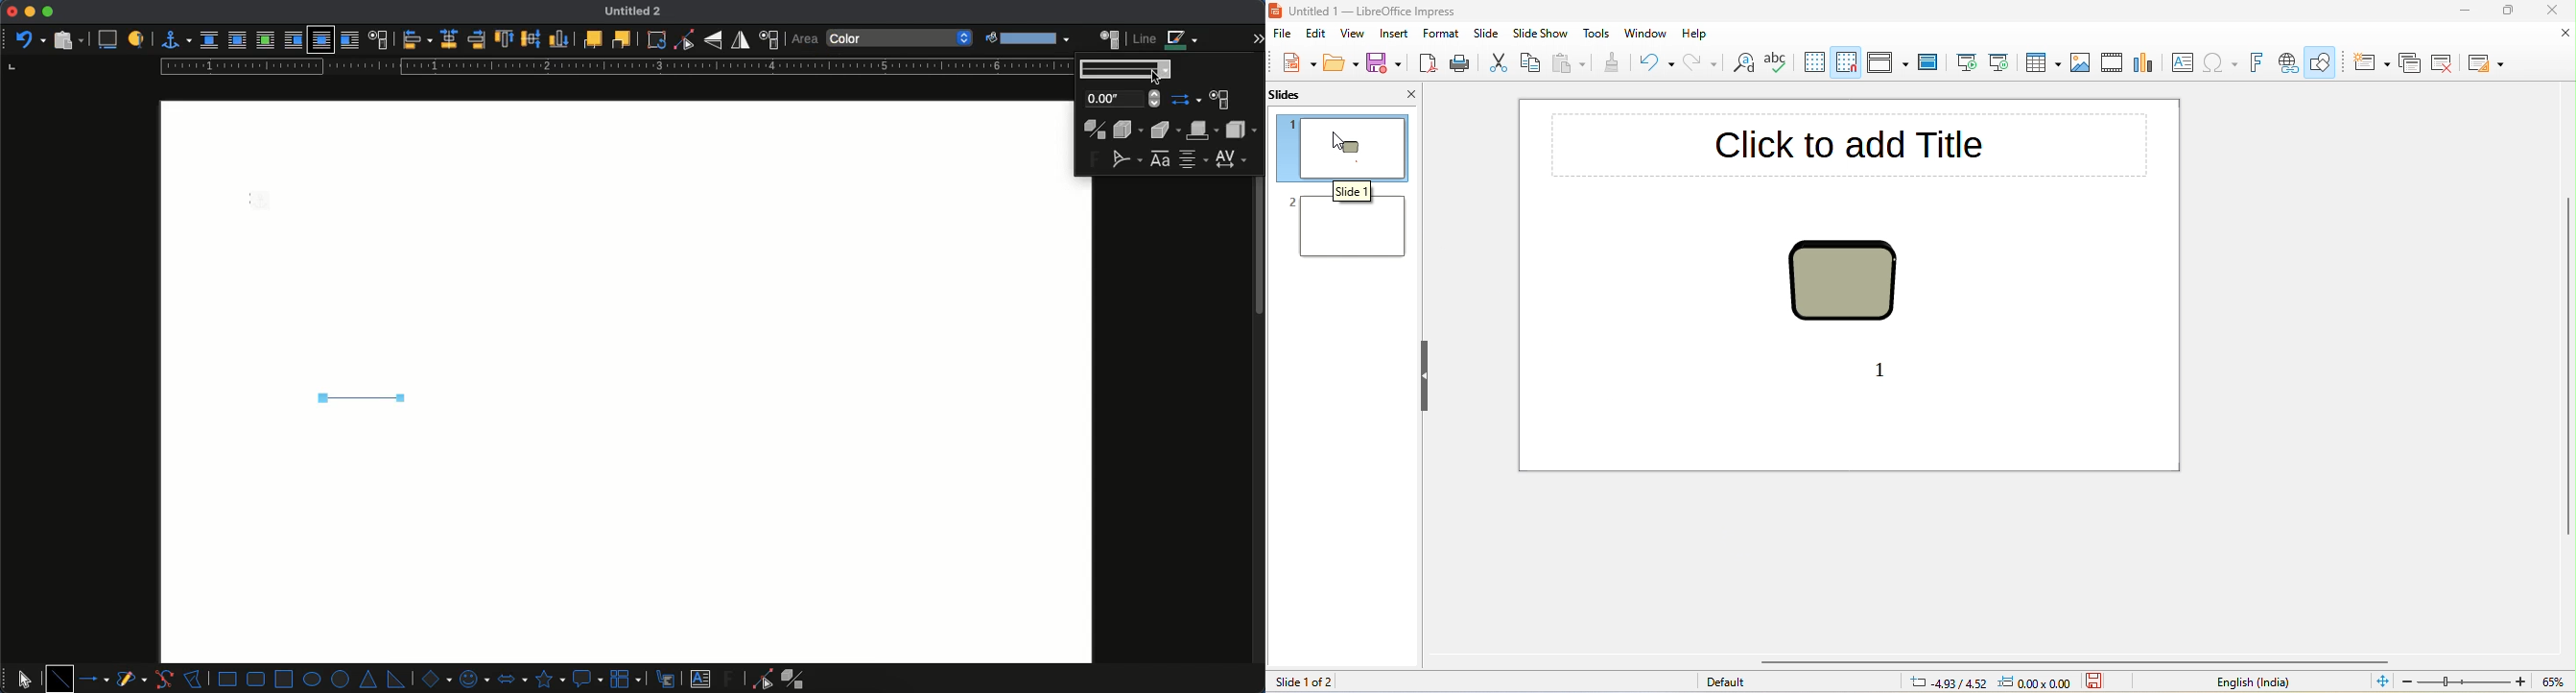  What do you see at coordinates (1747, 682) in the screenshot?
I see `default` at bounding box center [1747, 682].